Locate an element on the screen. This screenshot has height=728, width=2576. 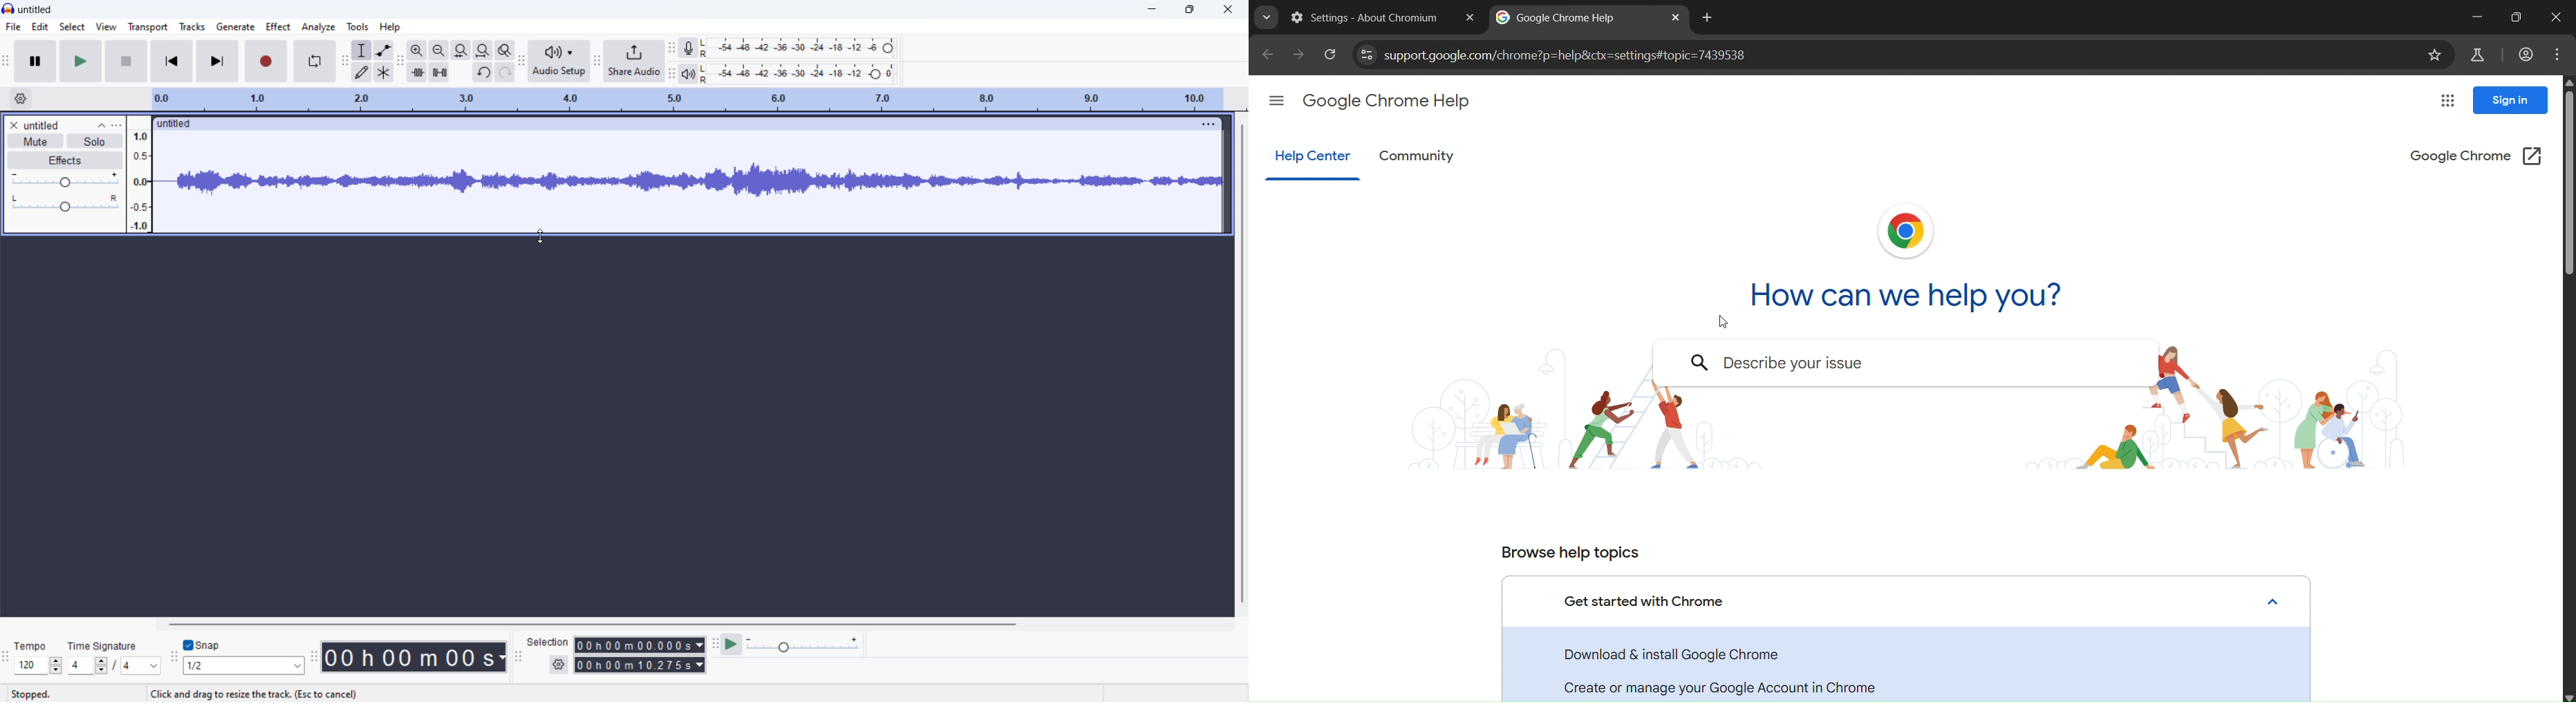
envelop tool is located at coordinates (384, 49).